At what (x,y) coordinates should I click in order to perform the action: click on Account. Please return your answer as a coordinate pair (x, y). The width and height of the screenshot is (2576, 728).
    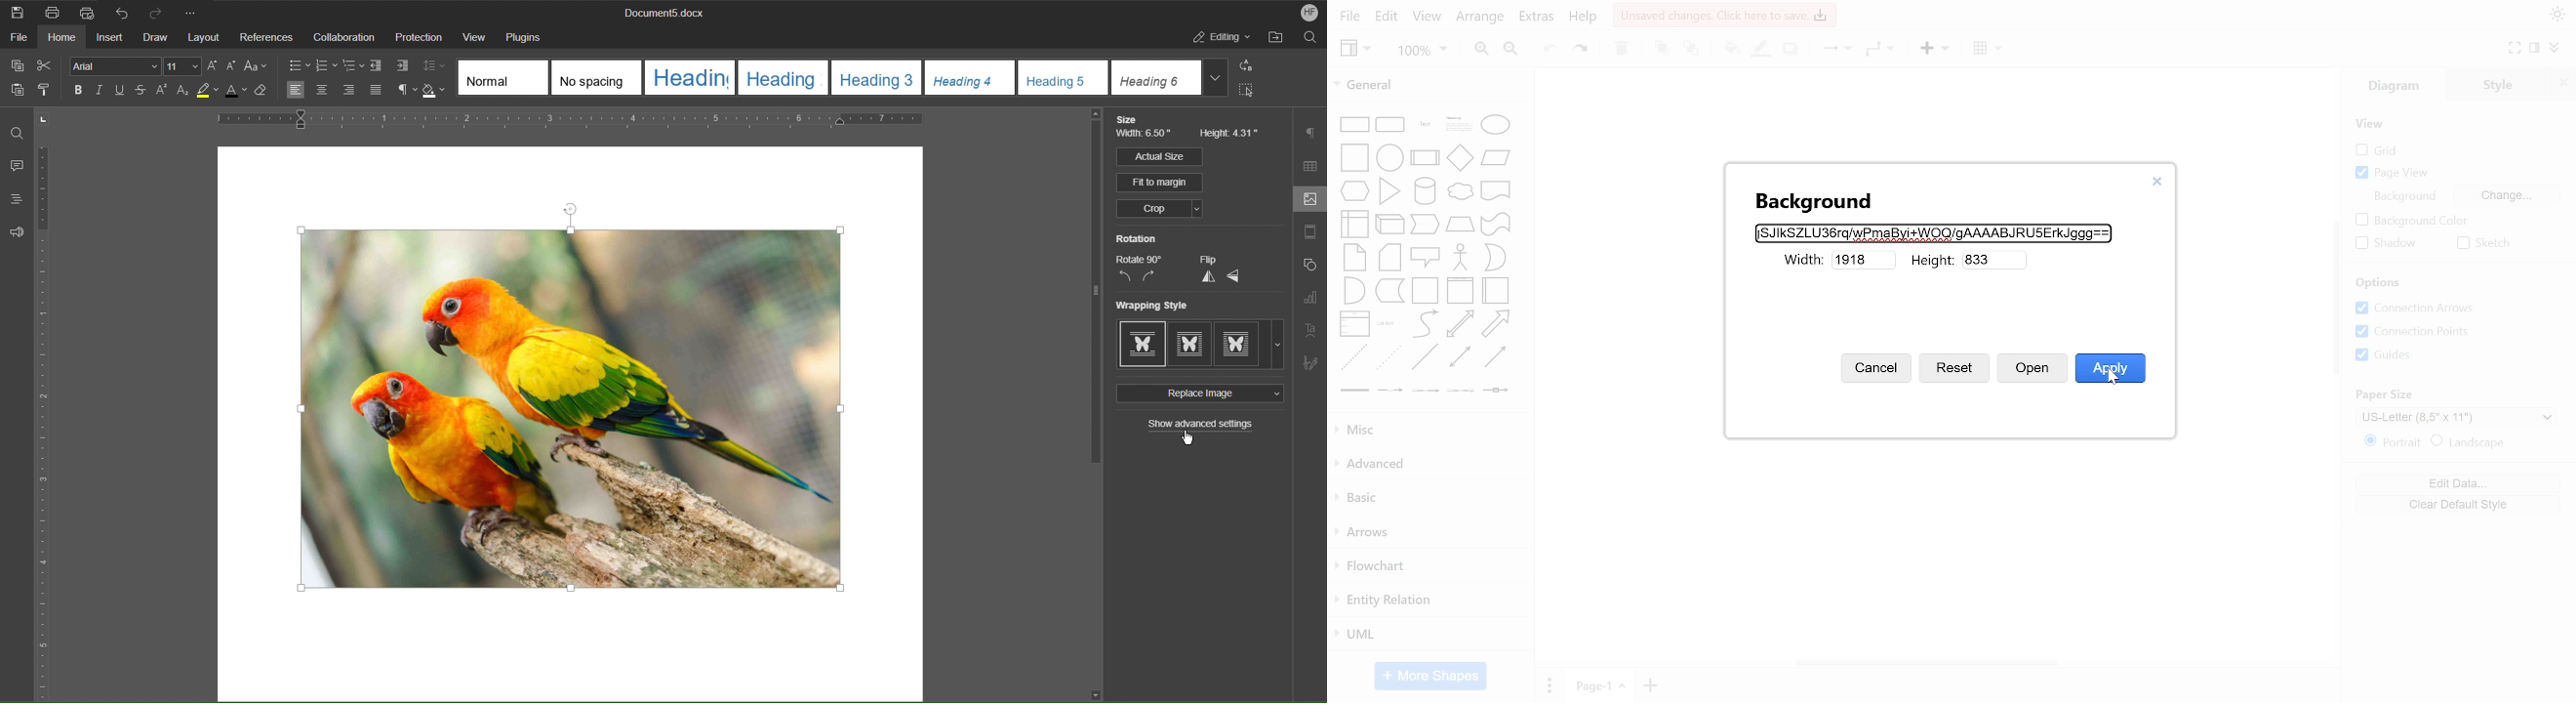
    Looking at the image, I should click on (1306, 12).